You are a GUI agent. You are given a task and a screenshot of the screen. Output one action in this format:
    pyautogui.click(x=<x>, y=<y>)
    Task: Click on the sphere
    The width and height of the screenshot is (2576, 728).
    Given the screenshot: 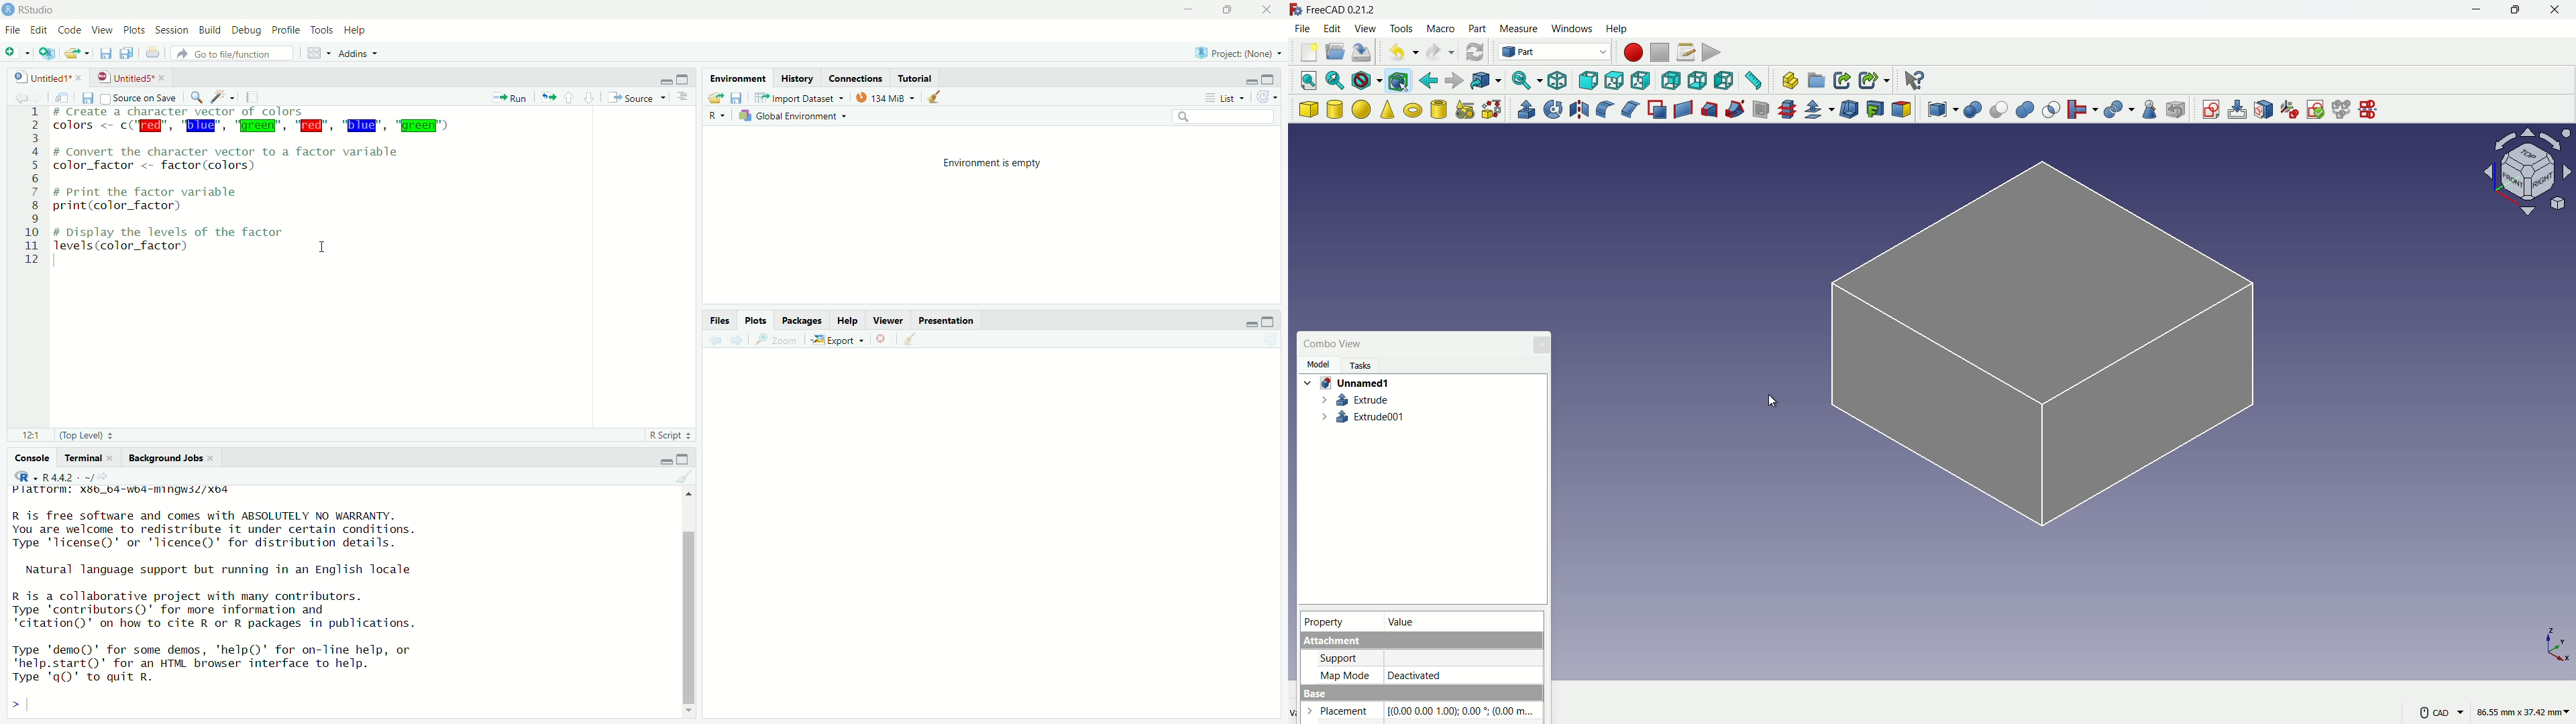 What is the action you would take?
    pyautogui.click(x=1361, y=109)
    